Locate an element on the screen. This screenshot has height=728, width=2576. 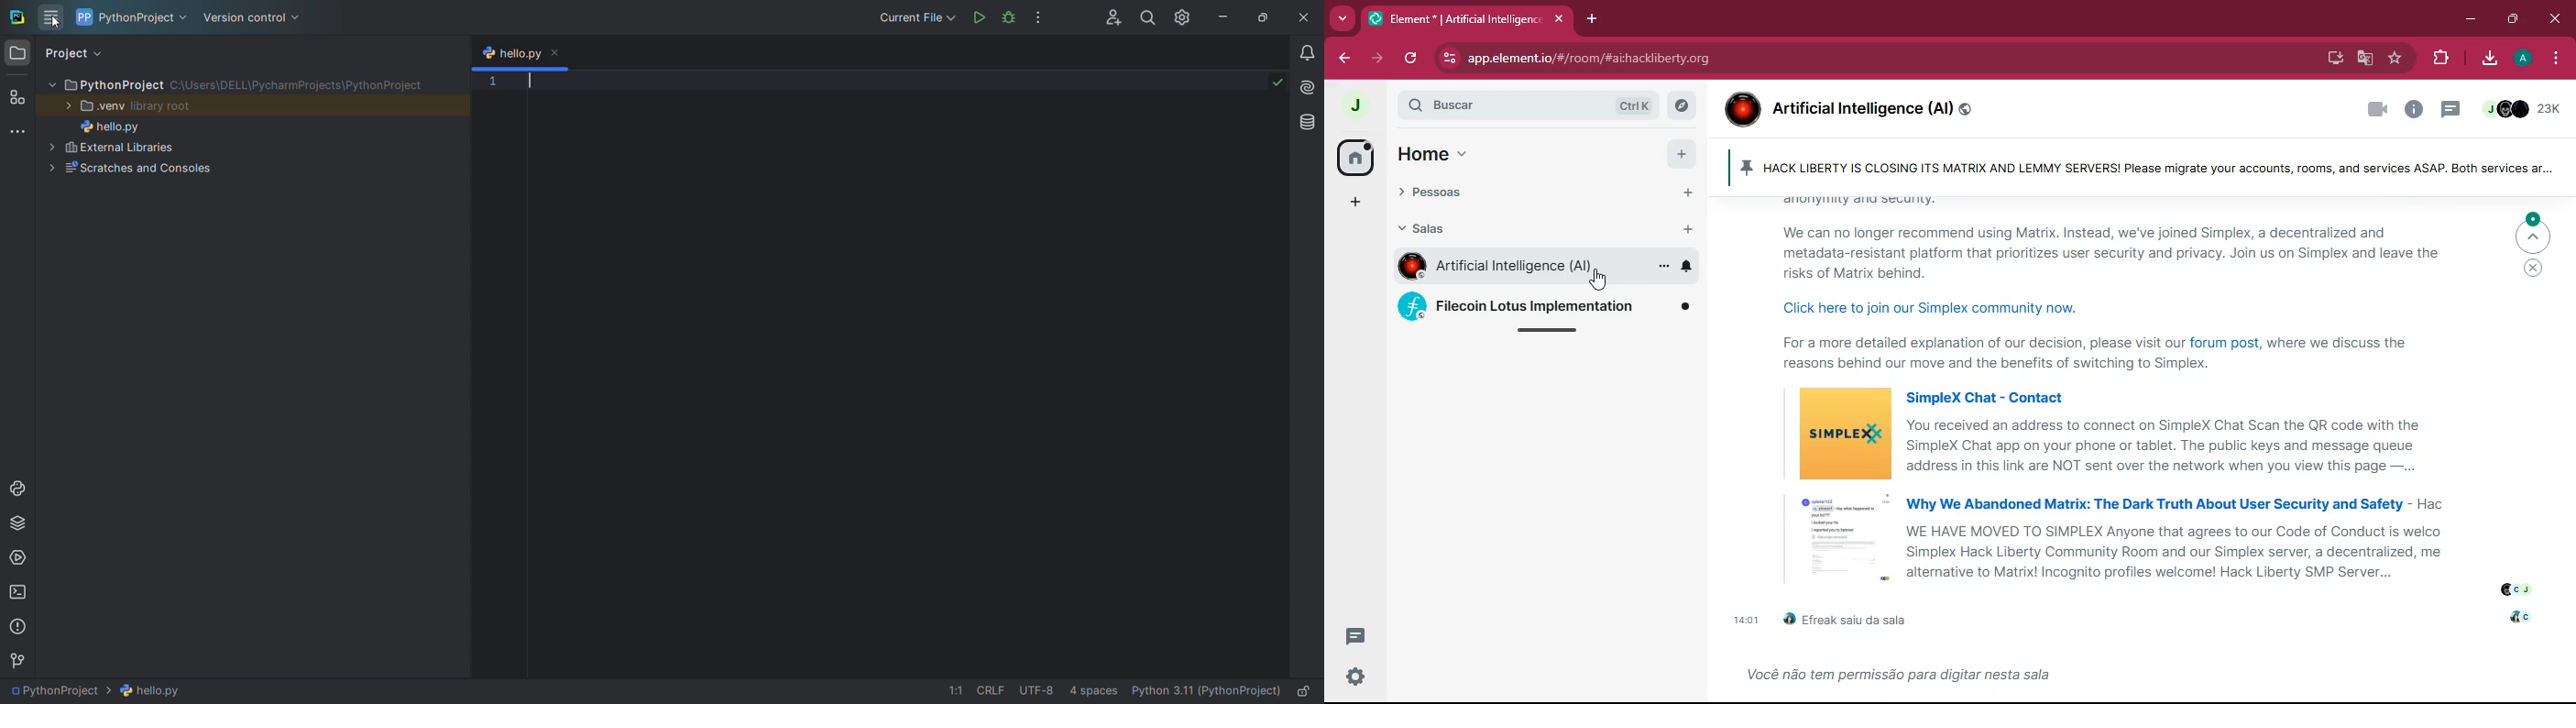
up is located at coordinates (2532, 233).